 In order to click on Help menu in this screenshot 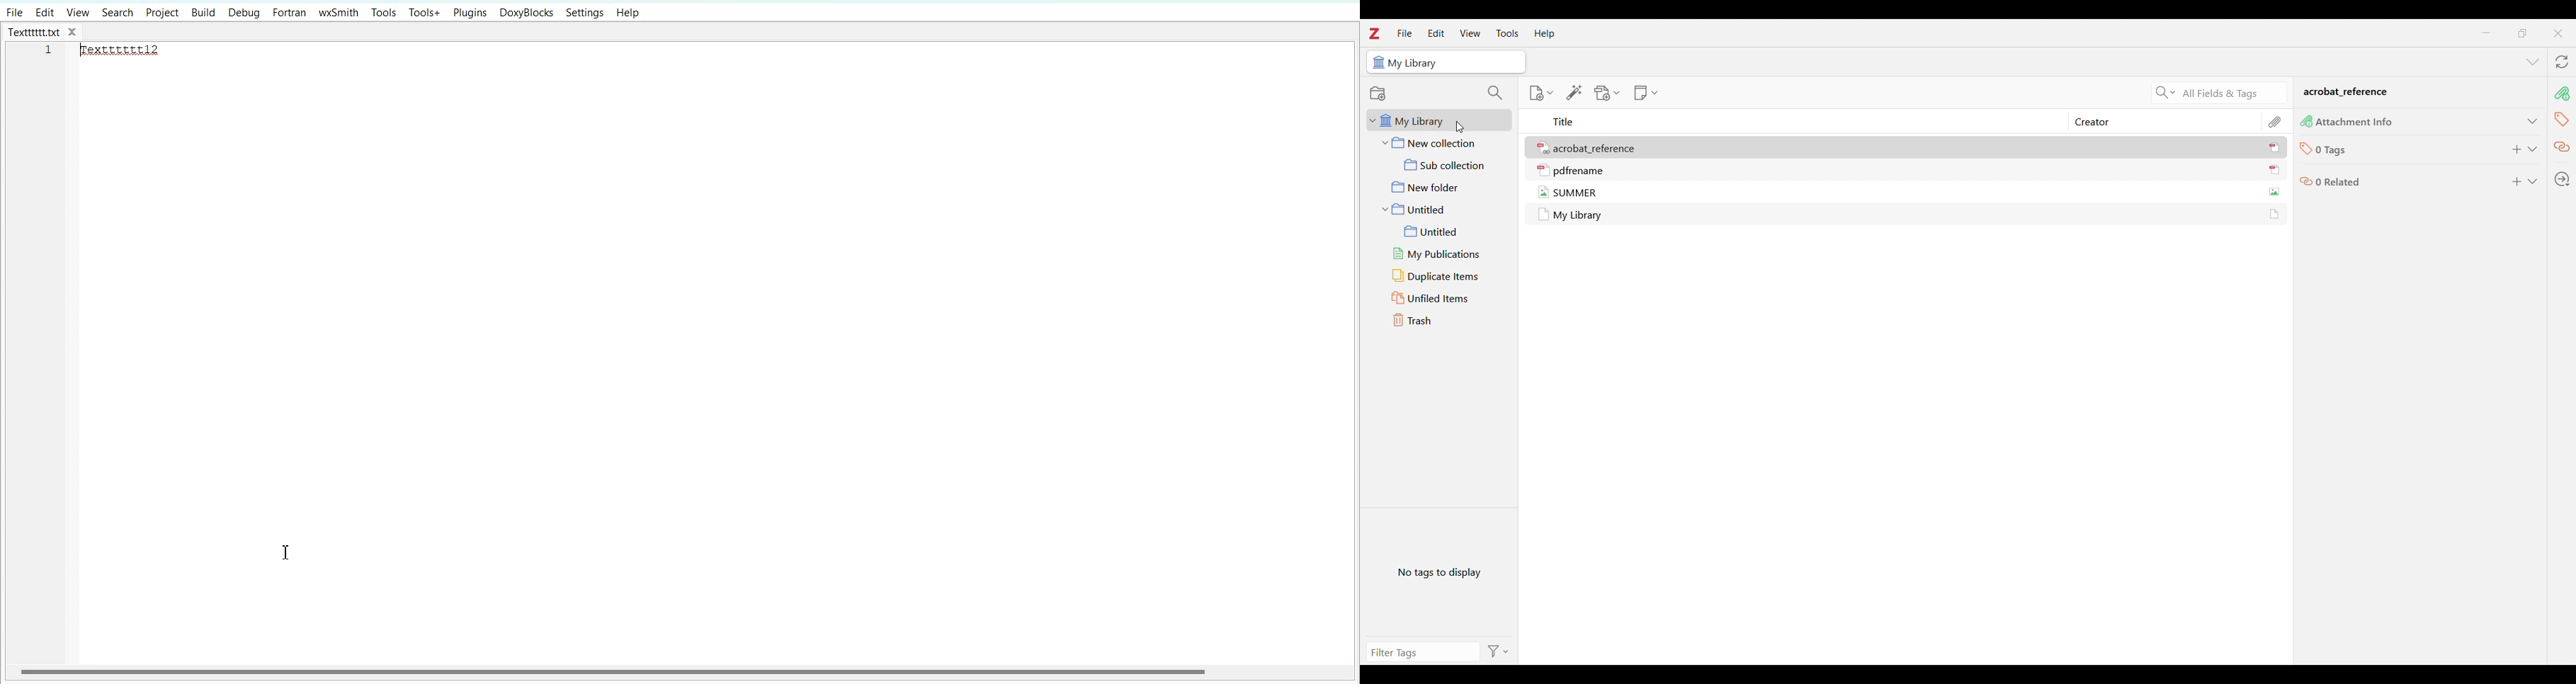, I will do `click(1545, 33)`.